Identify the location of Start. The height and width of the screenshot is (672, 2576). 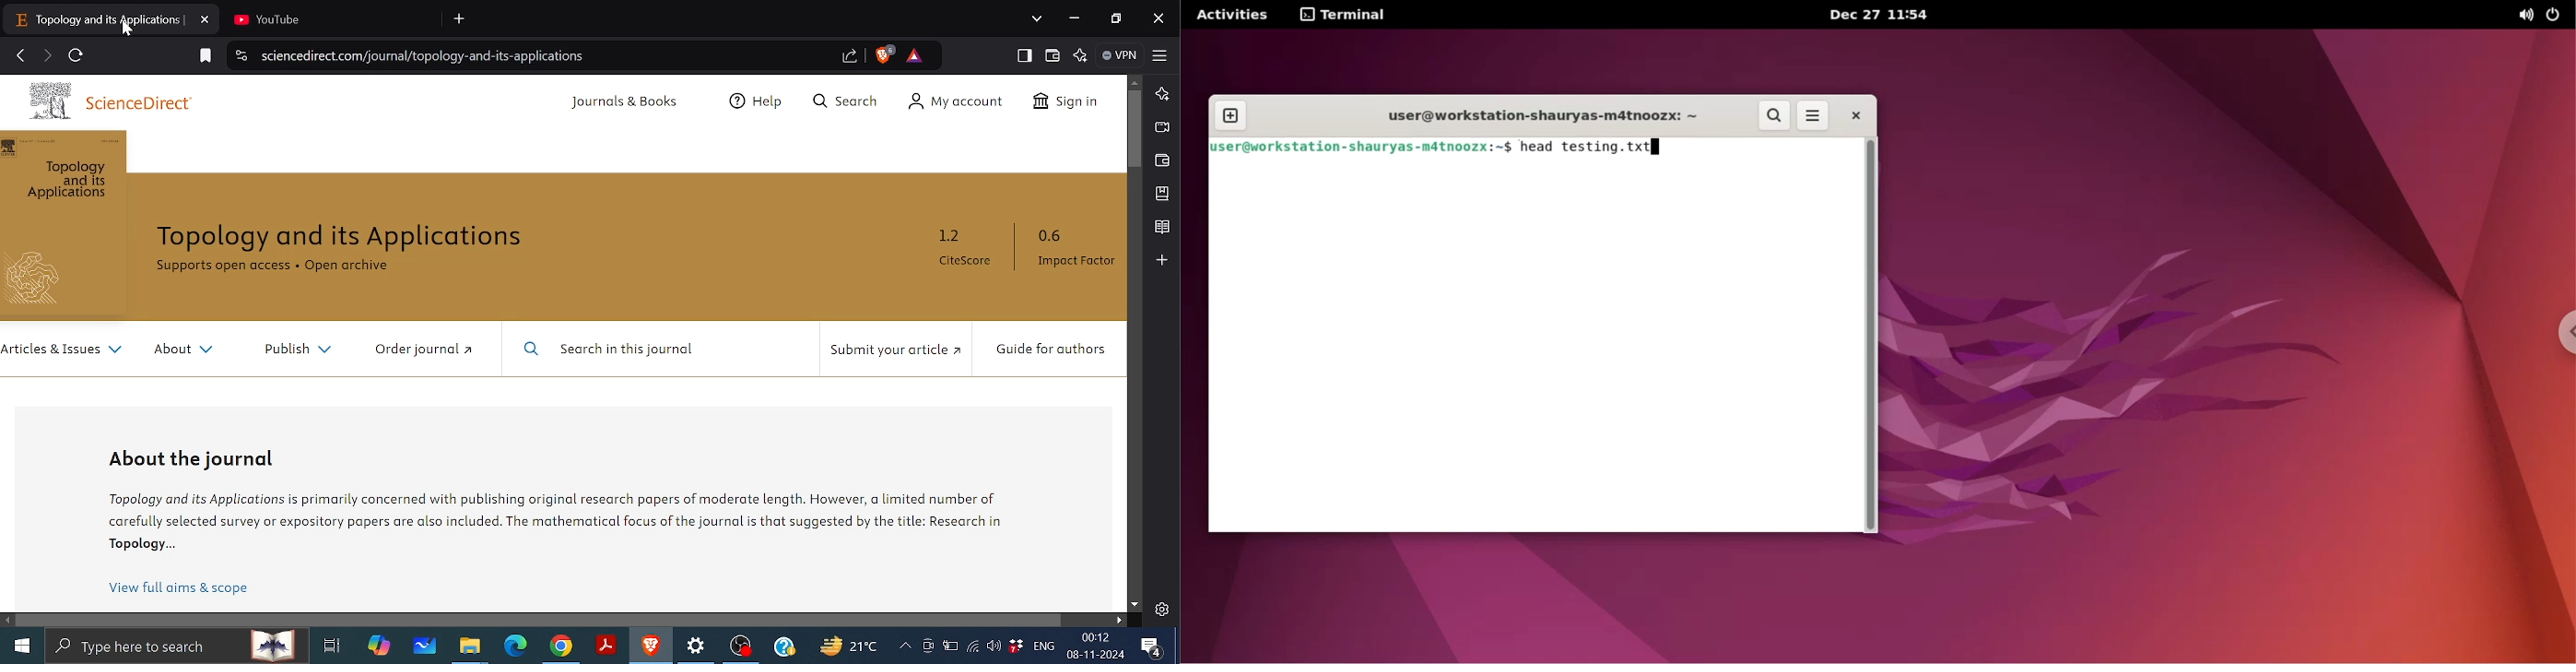
(20, 643).